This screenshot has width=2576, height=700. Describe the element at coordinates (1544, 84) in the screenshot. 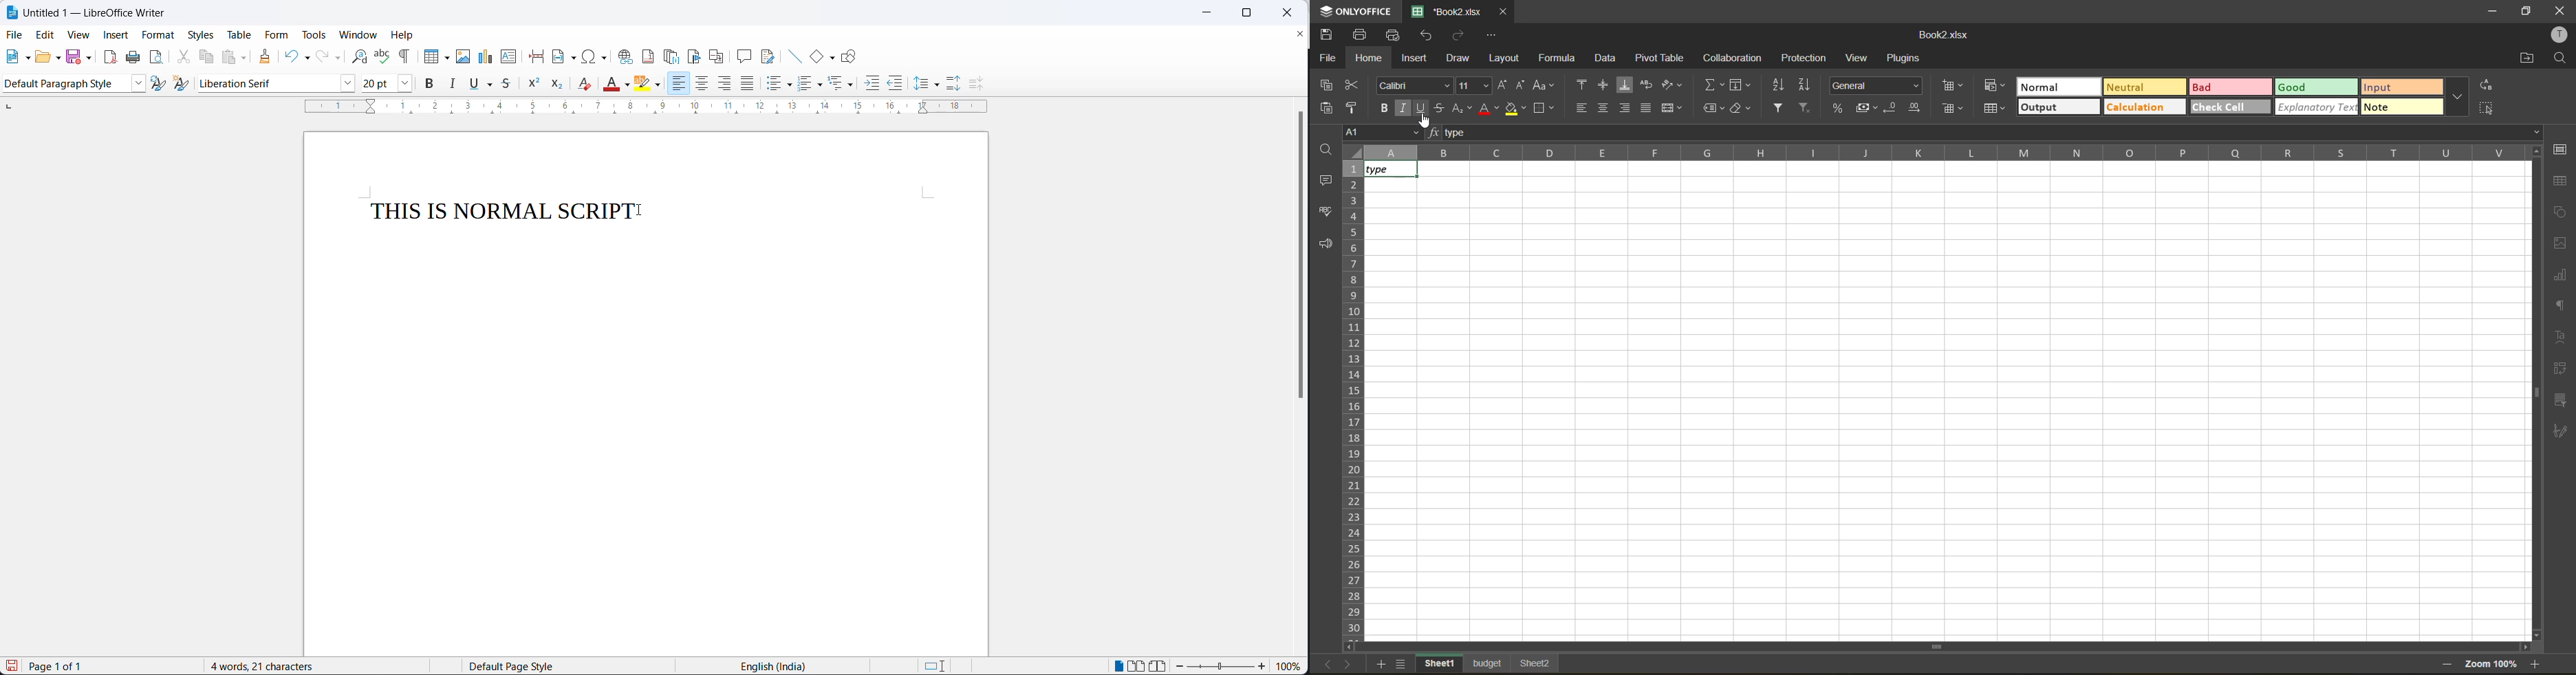

I see `change case` at that location.